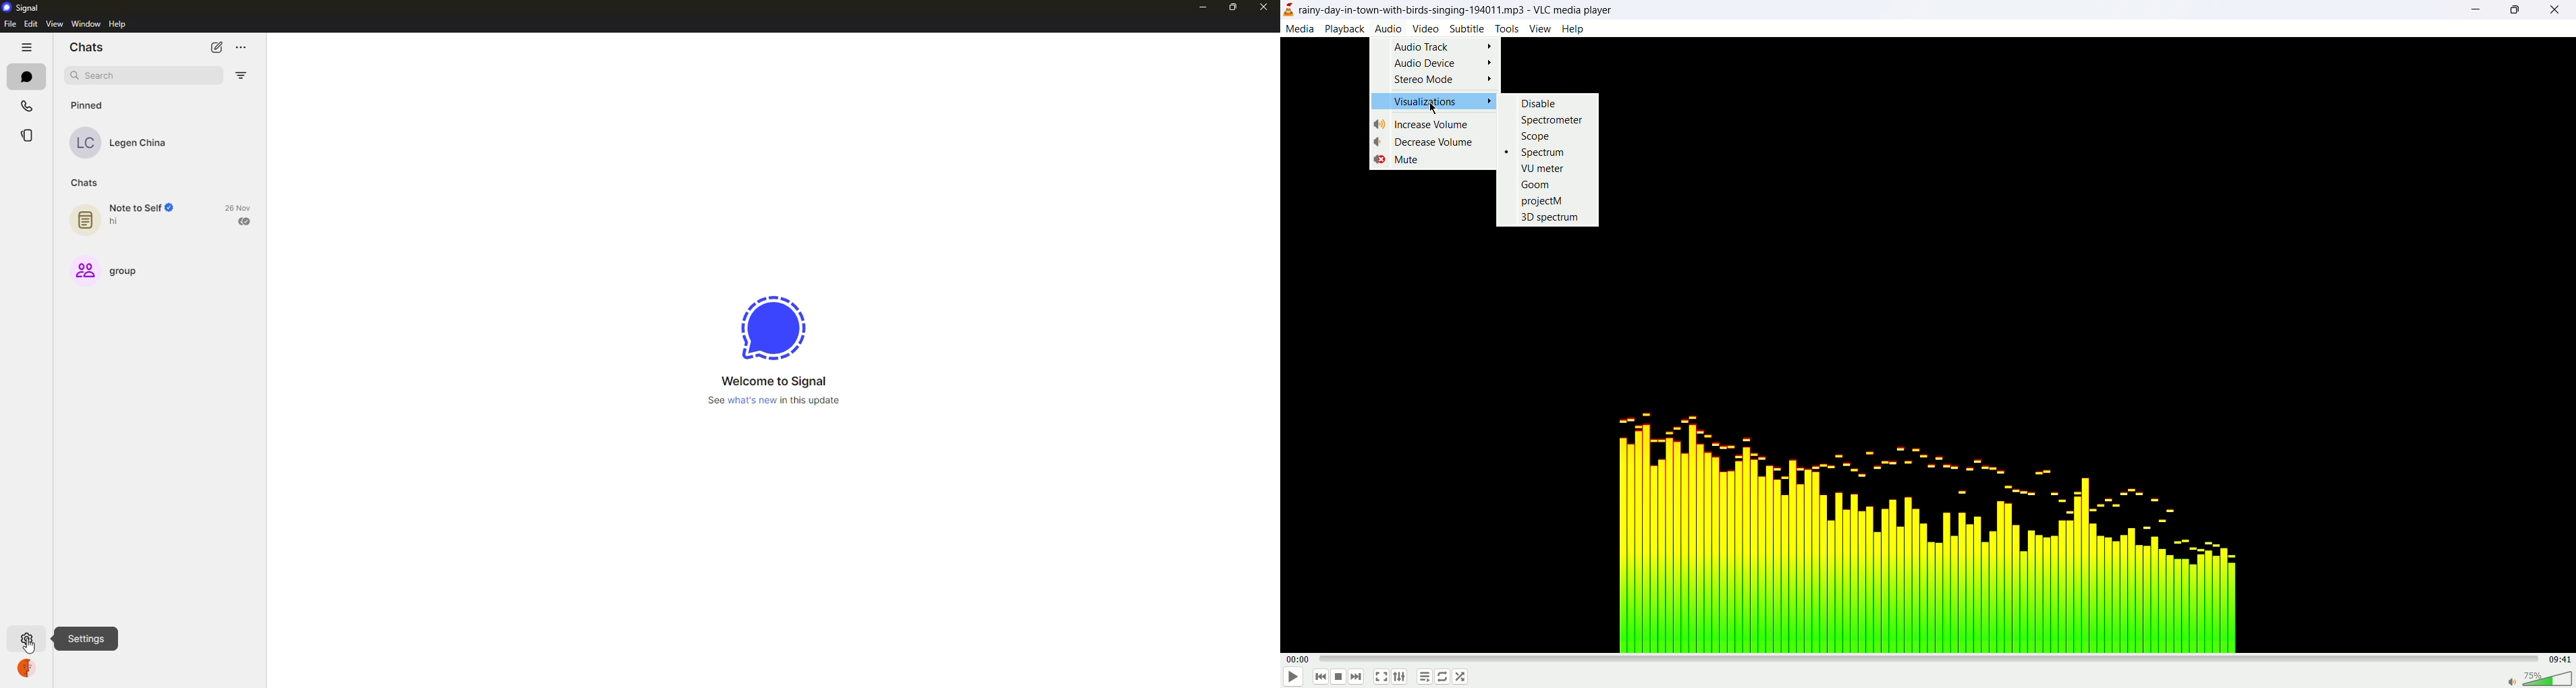 This screenshot has width=2576, height=700. I want to click on window, so click(84, 25).